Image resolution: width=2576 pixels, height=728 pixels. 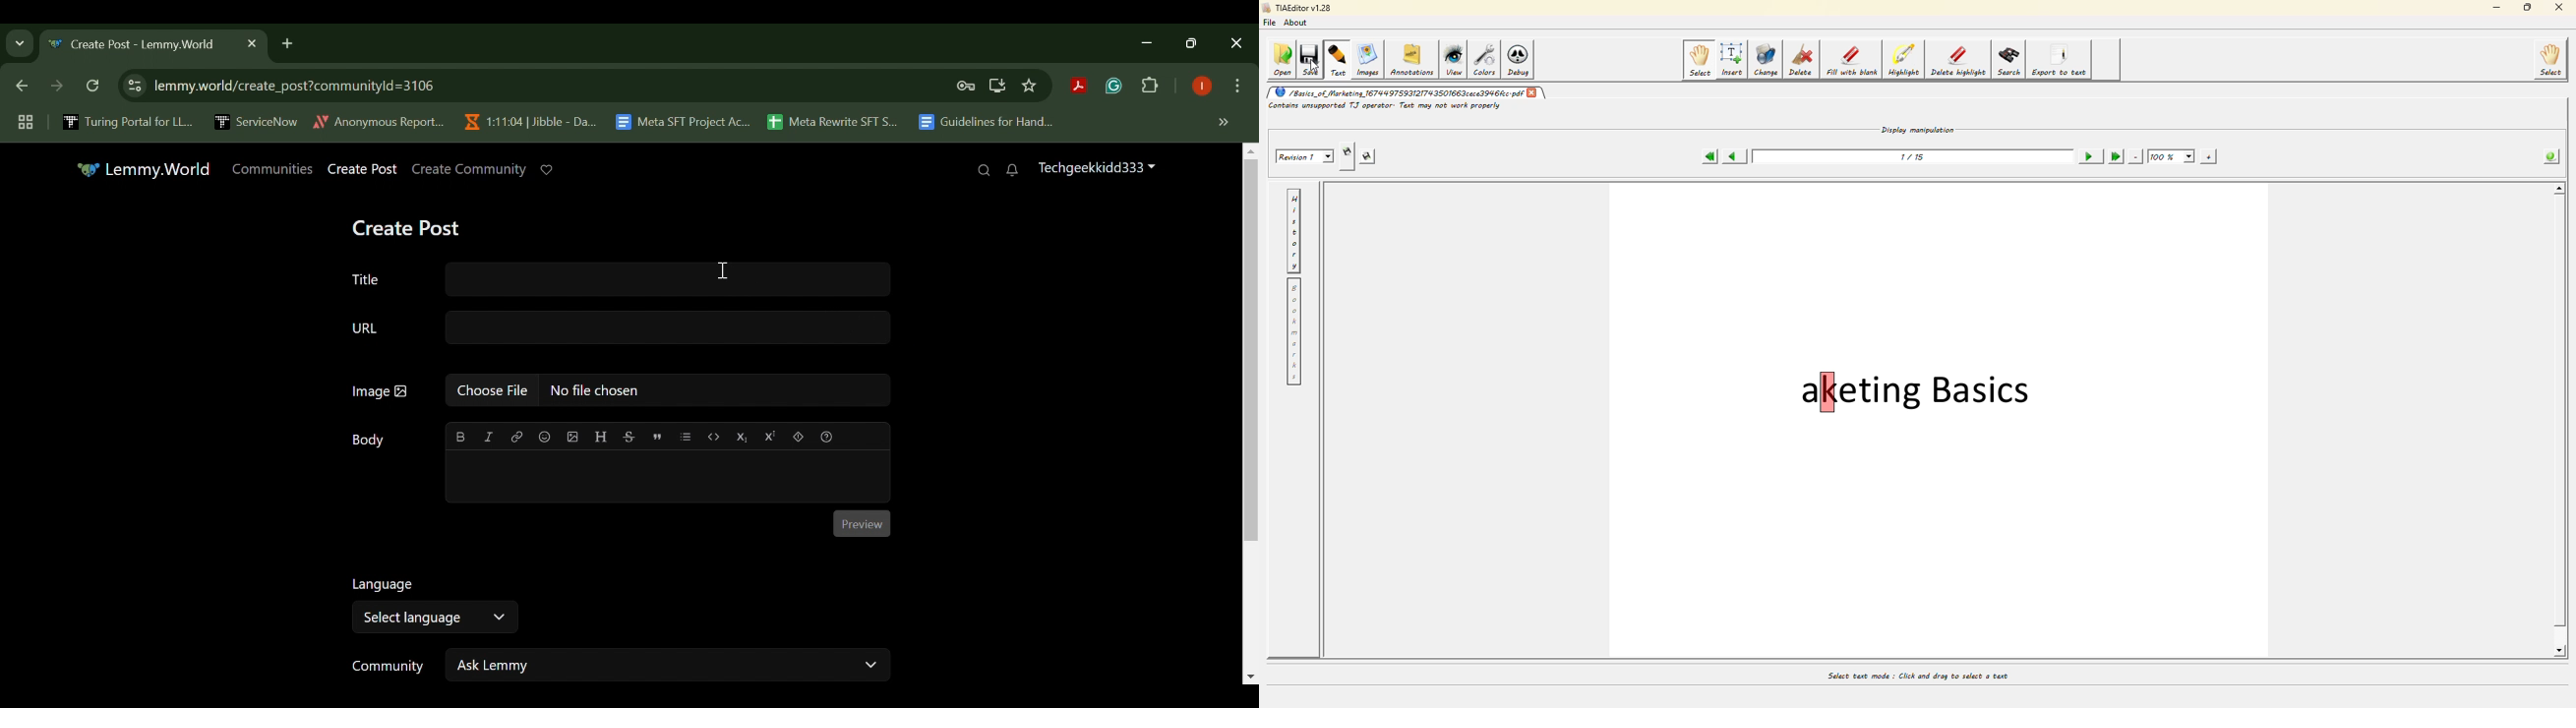 I want to click on 1:11:04 | Jibble - Da..., so click(x=529, y=122).